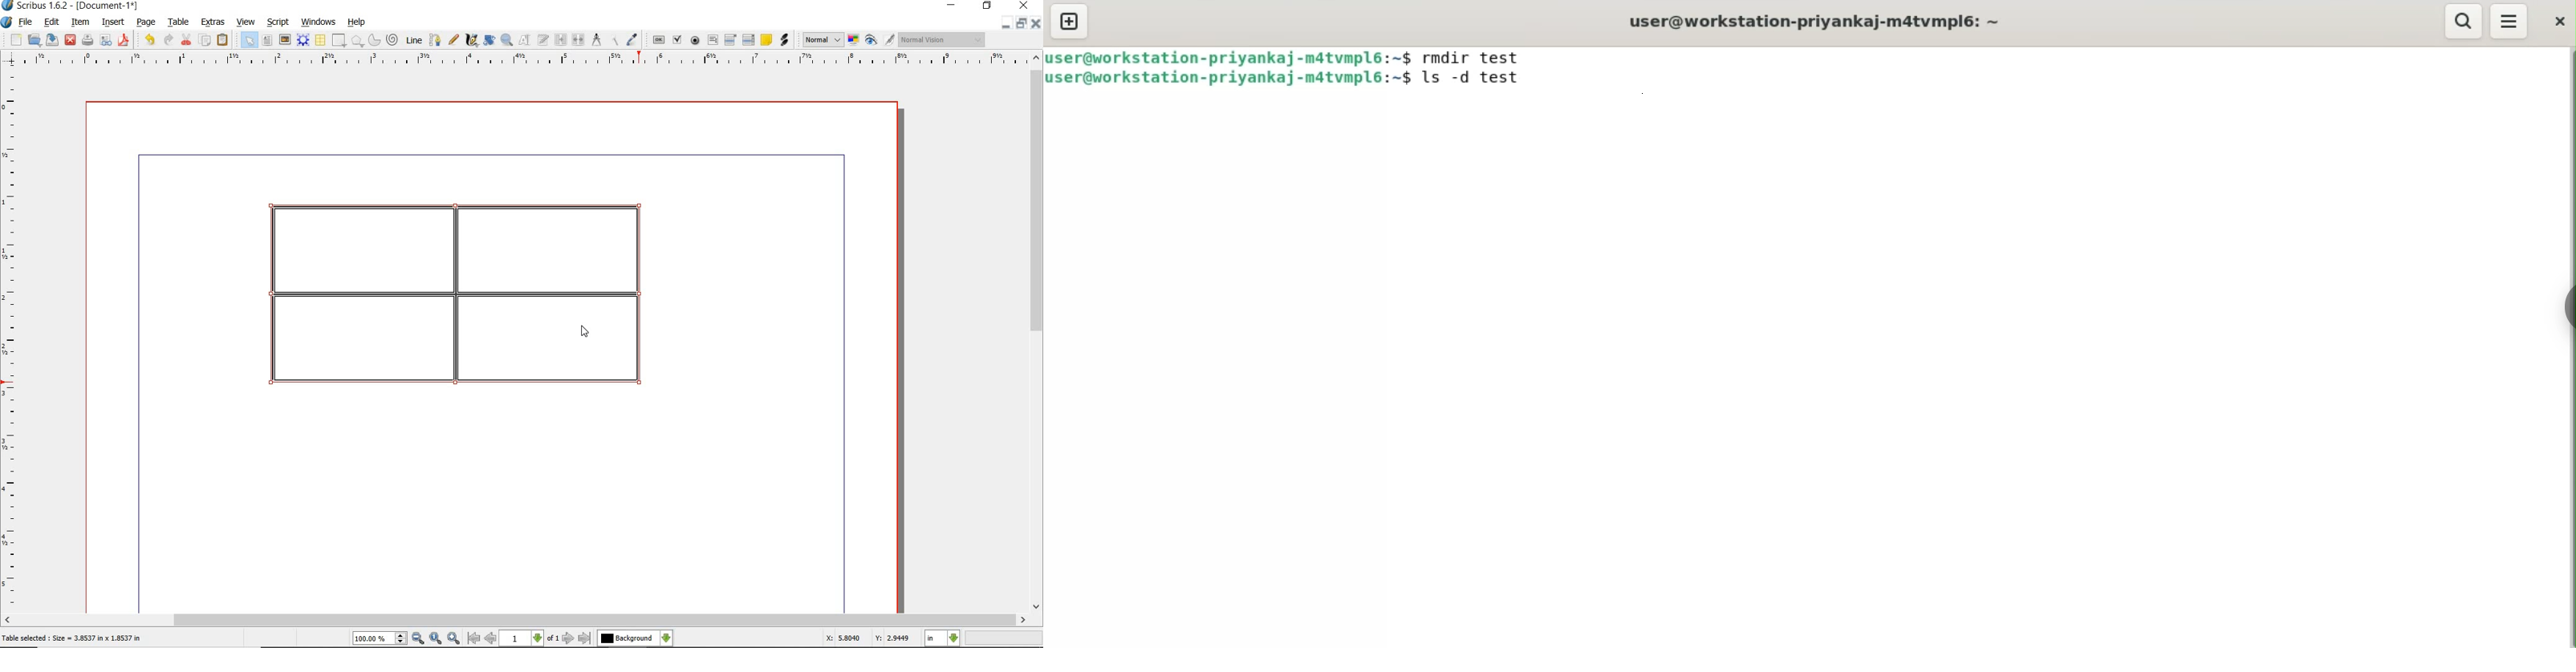 The width and height of the screenshot is (2576, 672). What do you see at coordinates (679, 41) in the screenshot?
I see `pdf check box` at bounding box center [679, 41].